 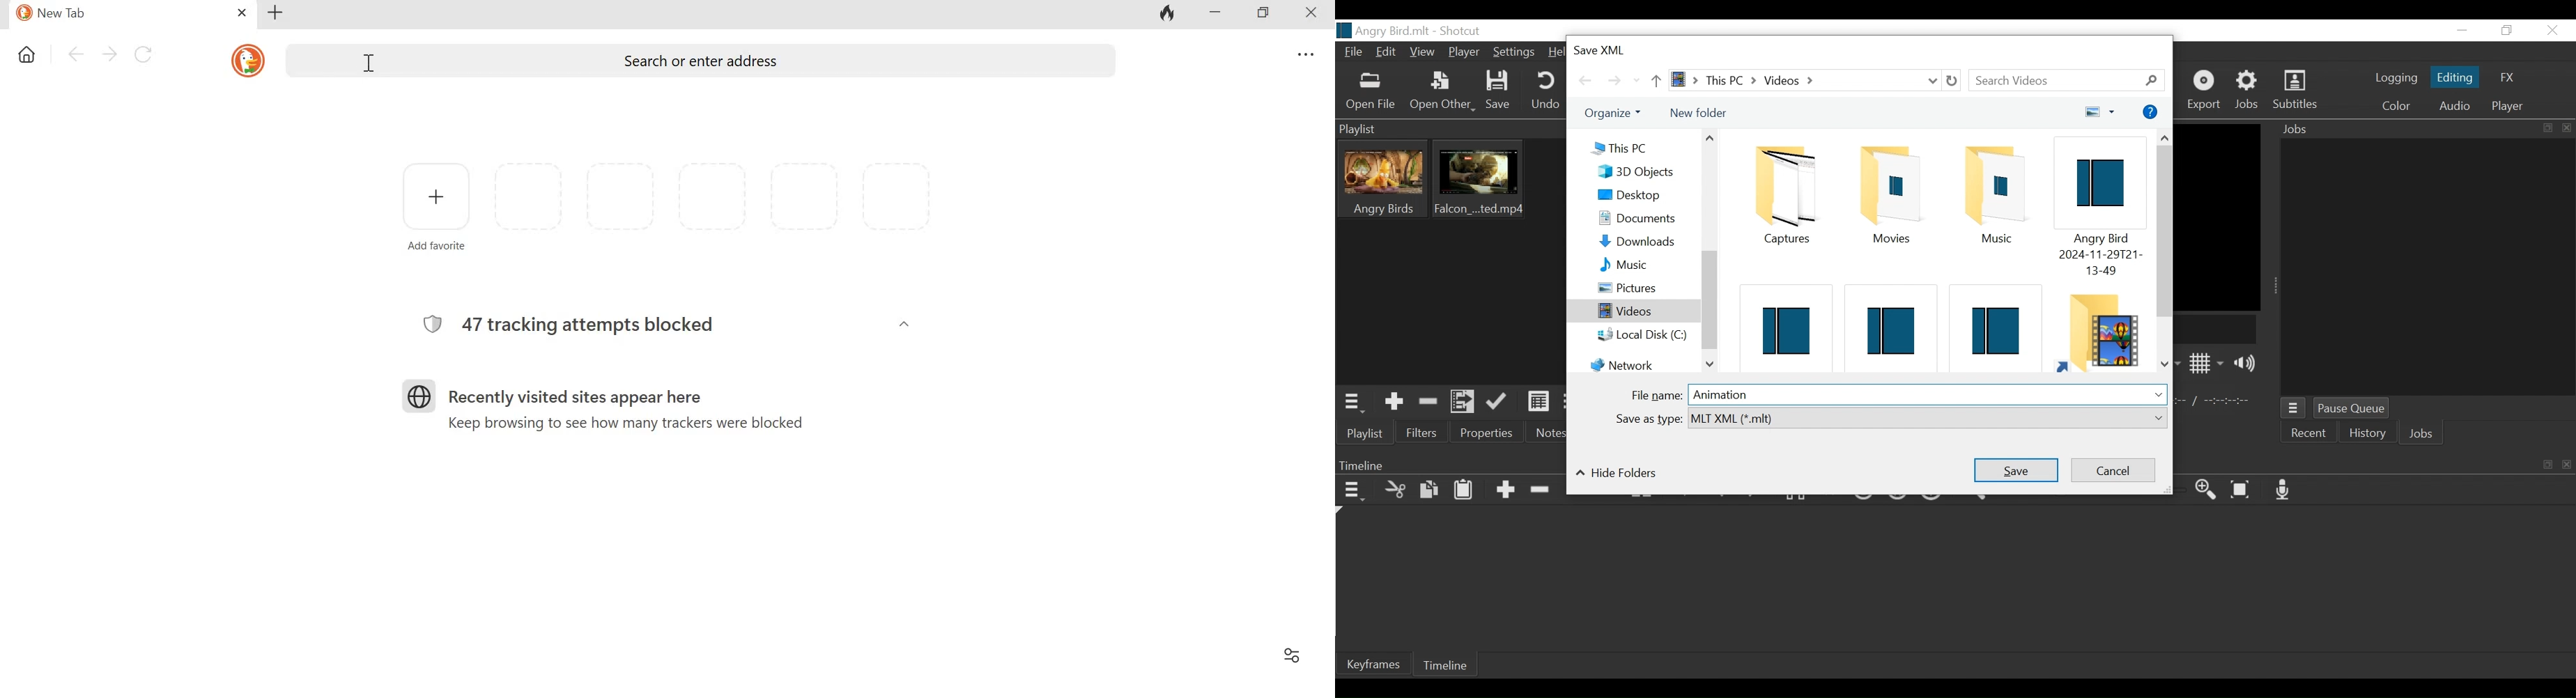 What do you see at coordinates (2113, 471) in the screenshot?
I see `Cancel` at bounding box center [2113, 471].